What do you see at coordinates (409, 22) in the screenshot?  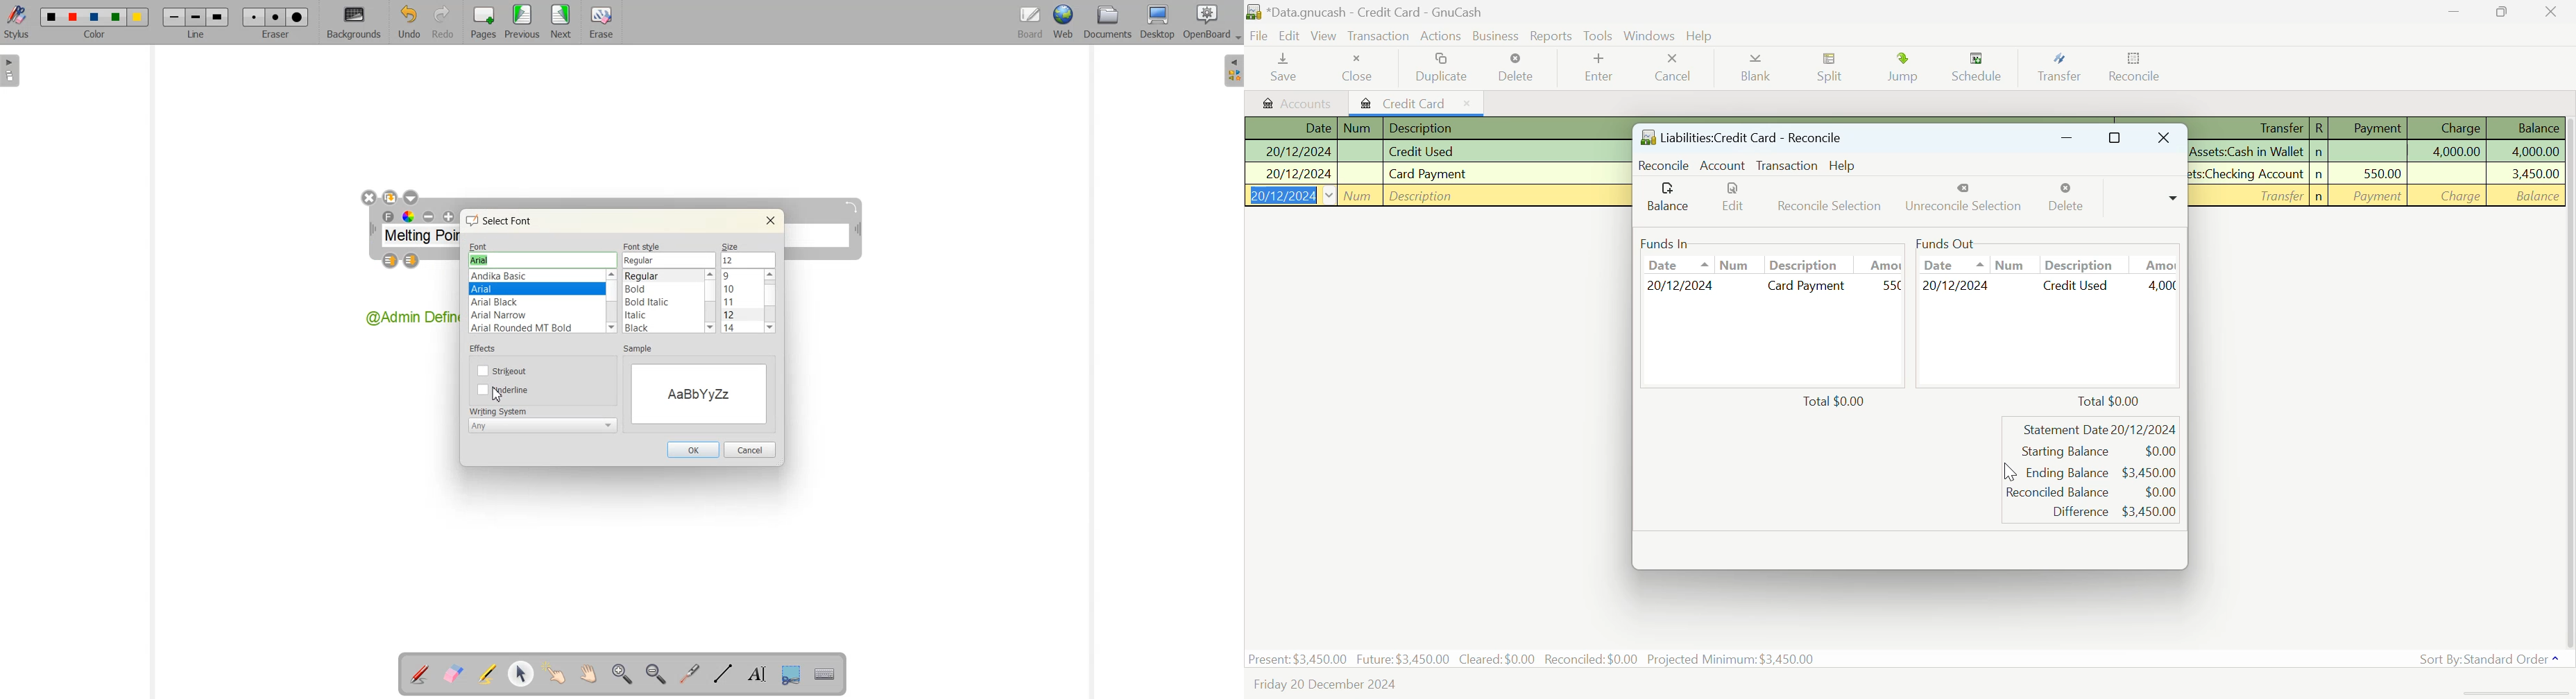 I see `Undo` at bounding box center [409, 22].